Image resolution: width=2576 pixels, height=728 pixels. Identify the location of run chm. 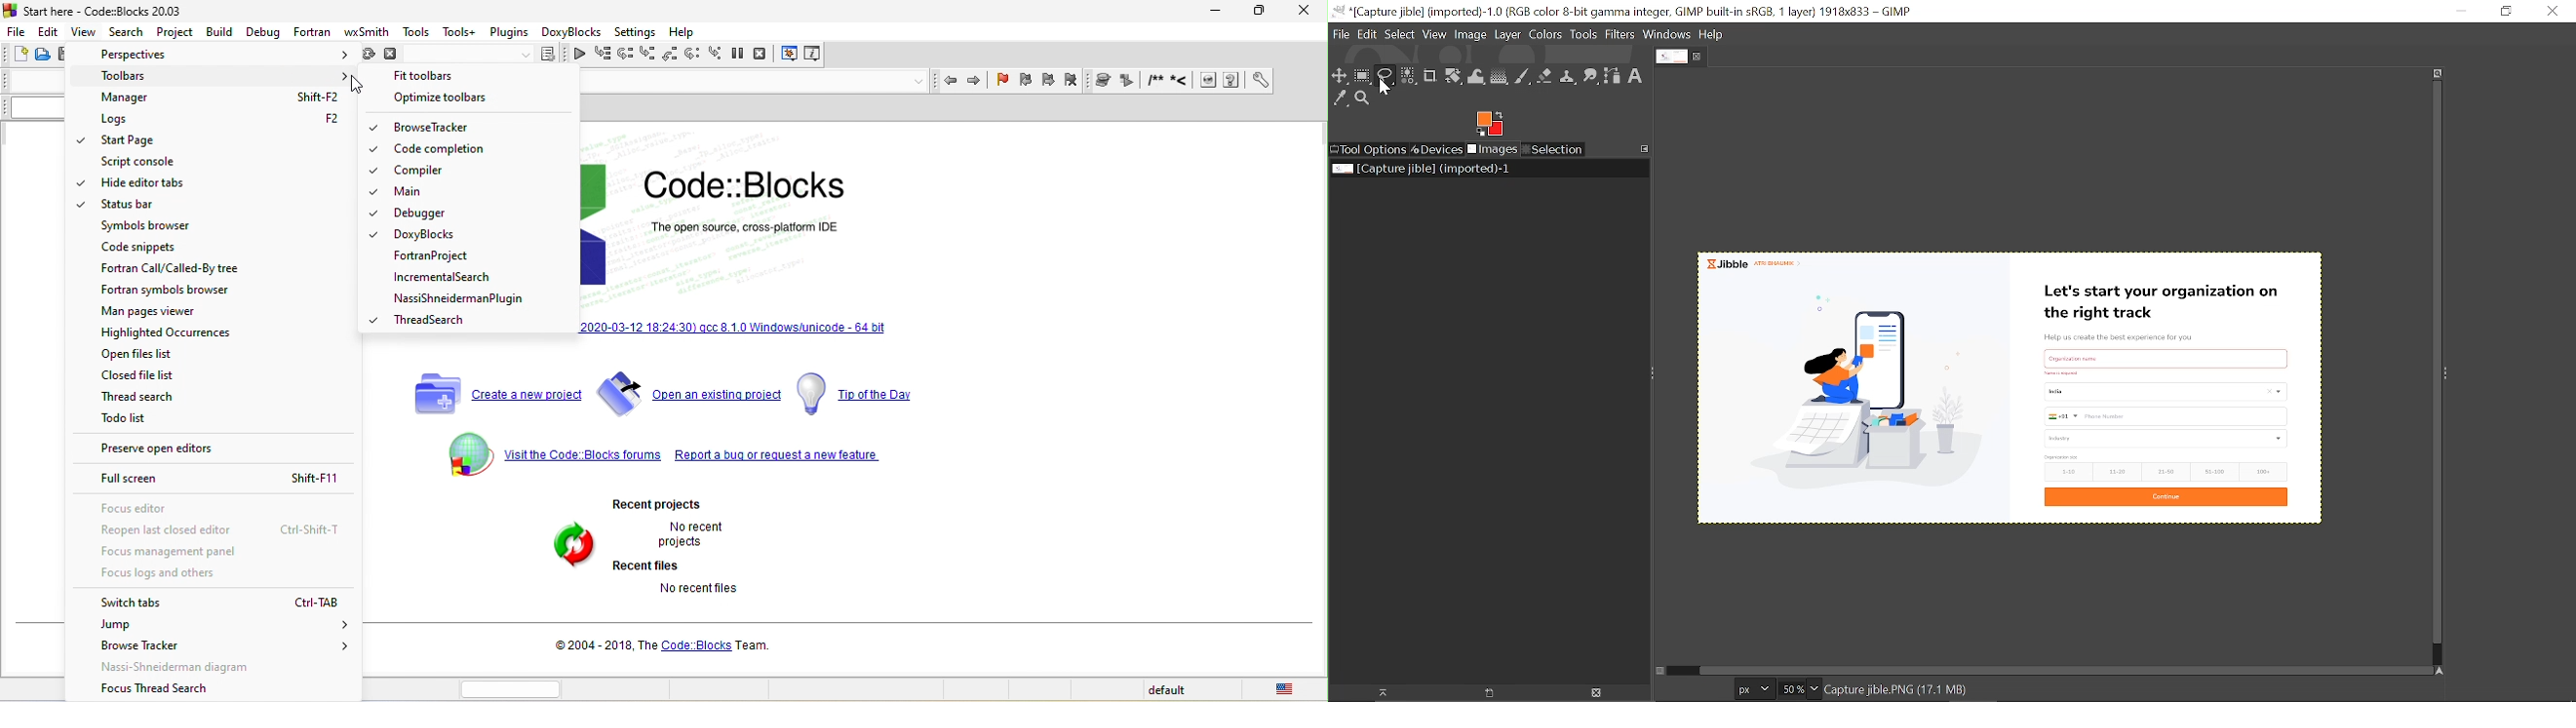
(1232, 82).